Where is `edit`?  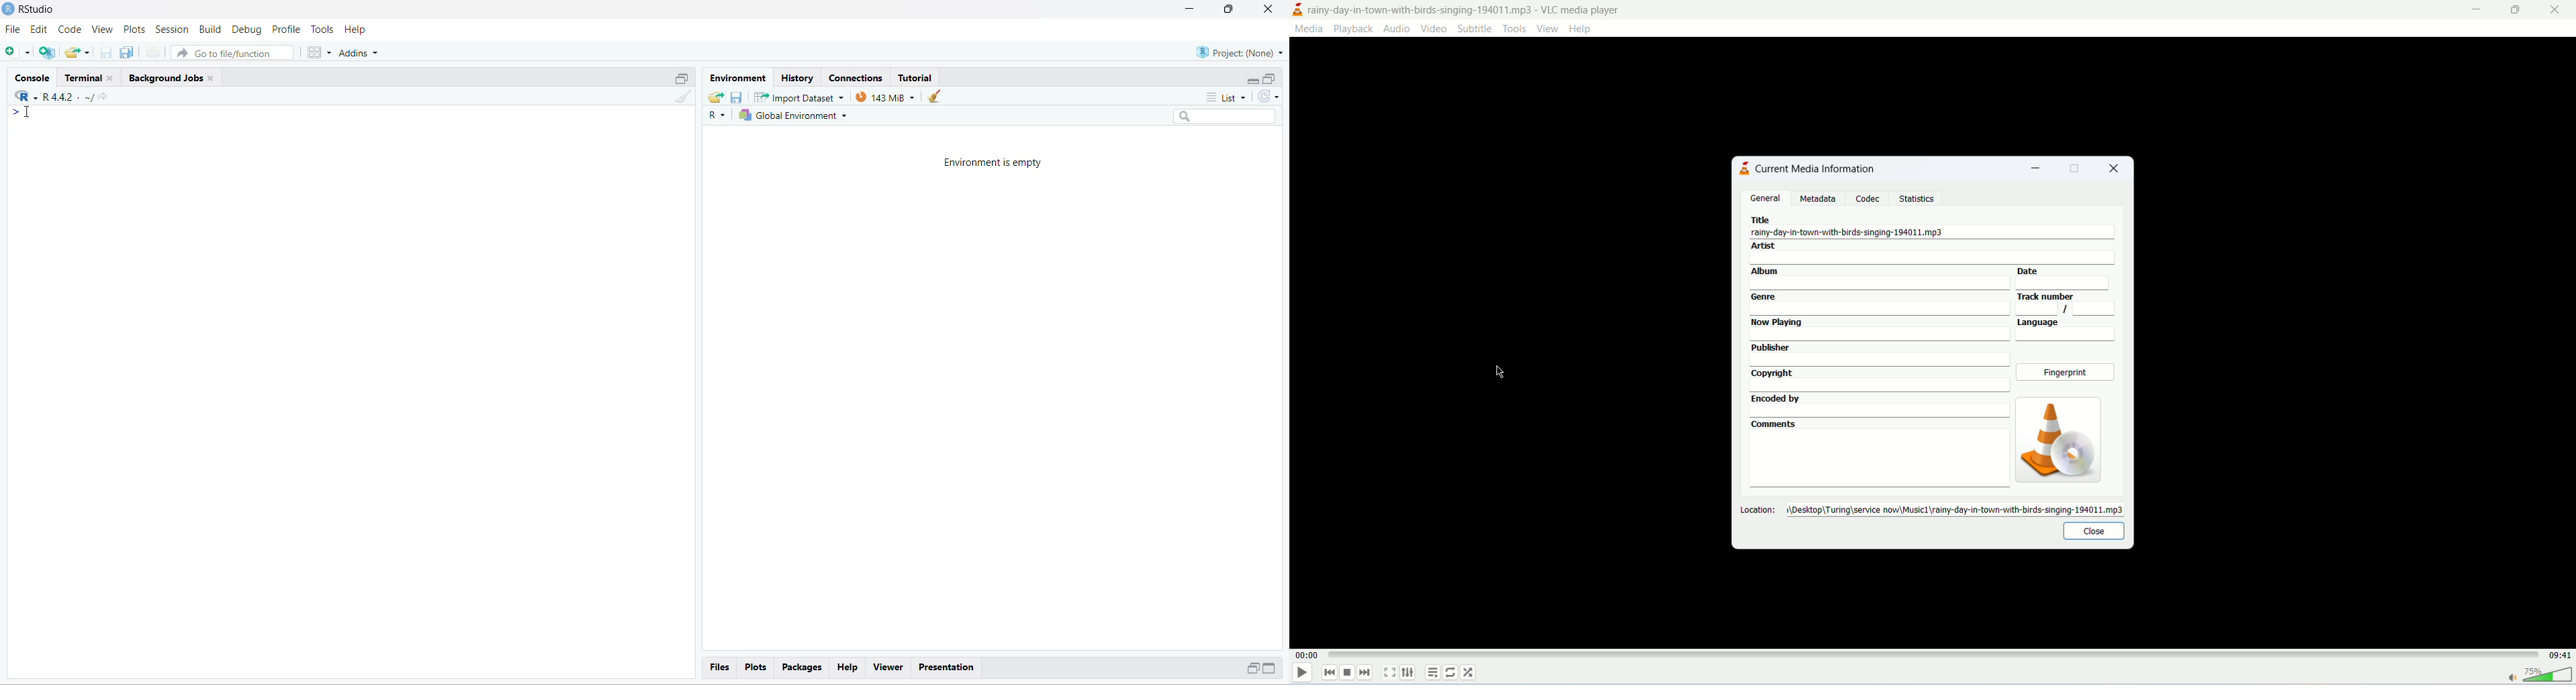
edit is located at coordinates (39, 30).